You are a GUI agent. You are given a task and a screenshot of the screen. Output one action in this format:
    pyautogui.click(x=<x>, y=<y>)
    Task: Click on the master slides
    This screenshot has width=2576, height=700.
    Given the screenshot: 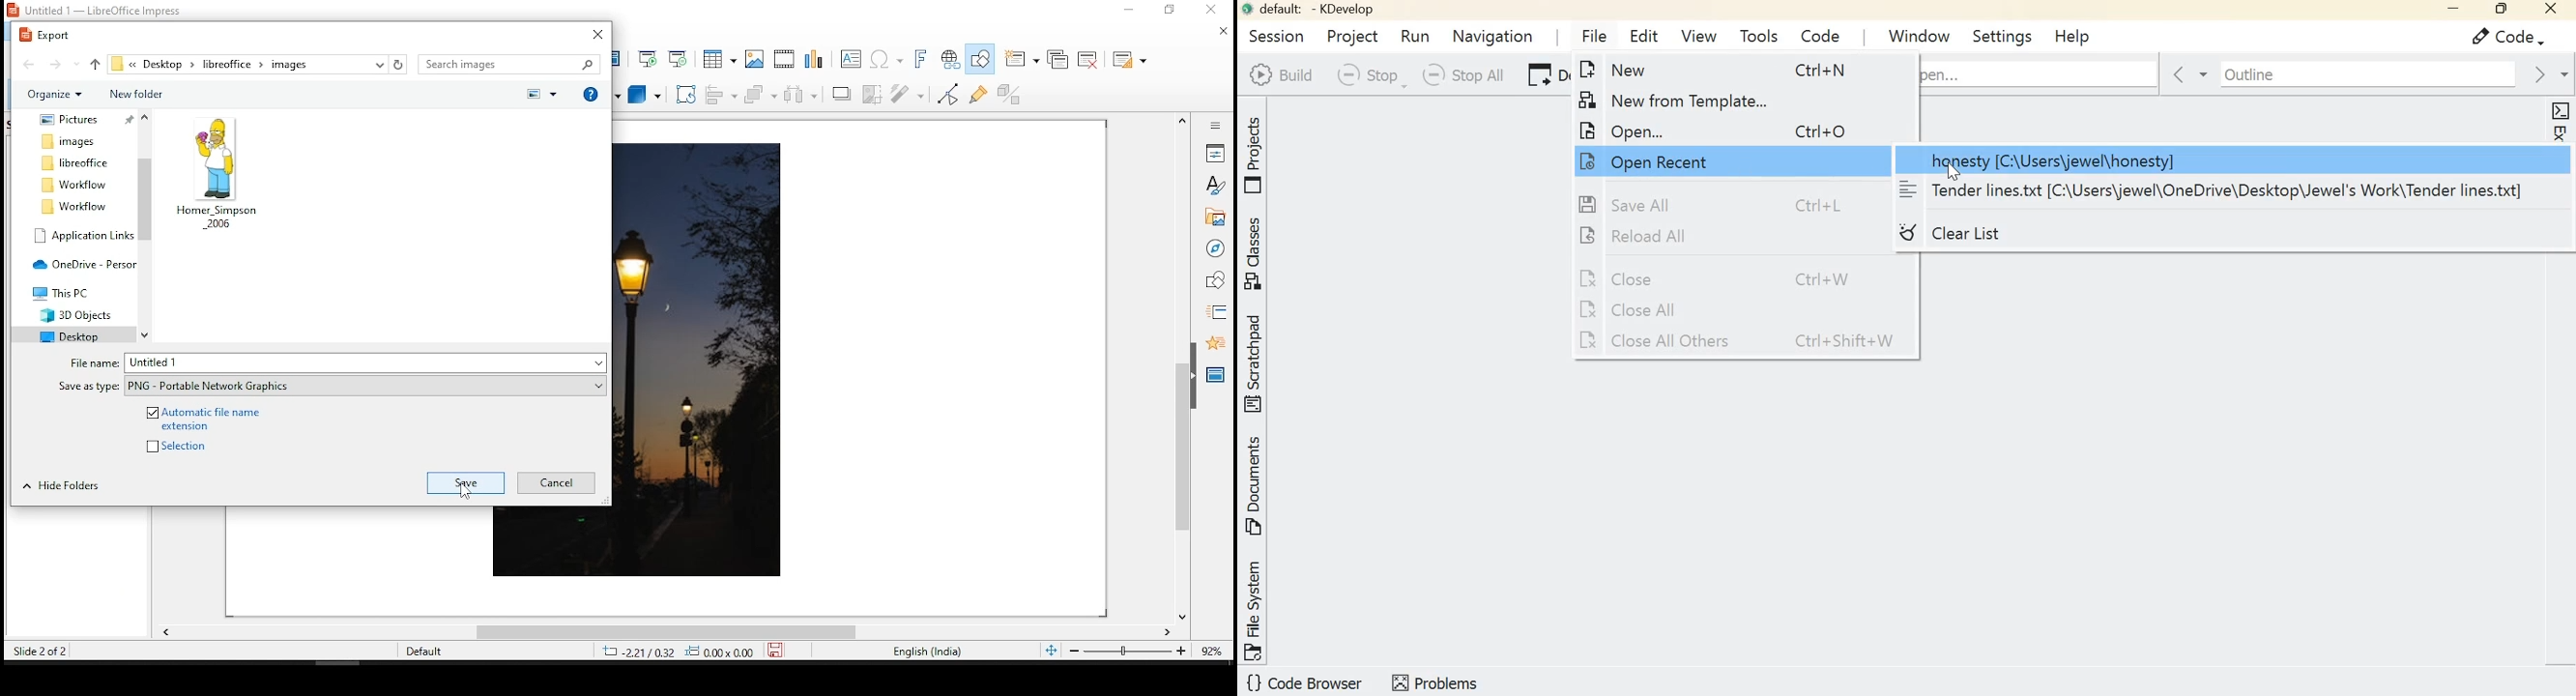 What is the action you would take?
    pyautogui.click(x=1217, y=374)
    